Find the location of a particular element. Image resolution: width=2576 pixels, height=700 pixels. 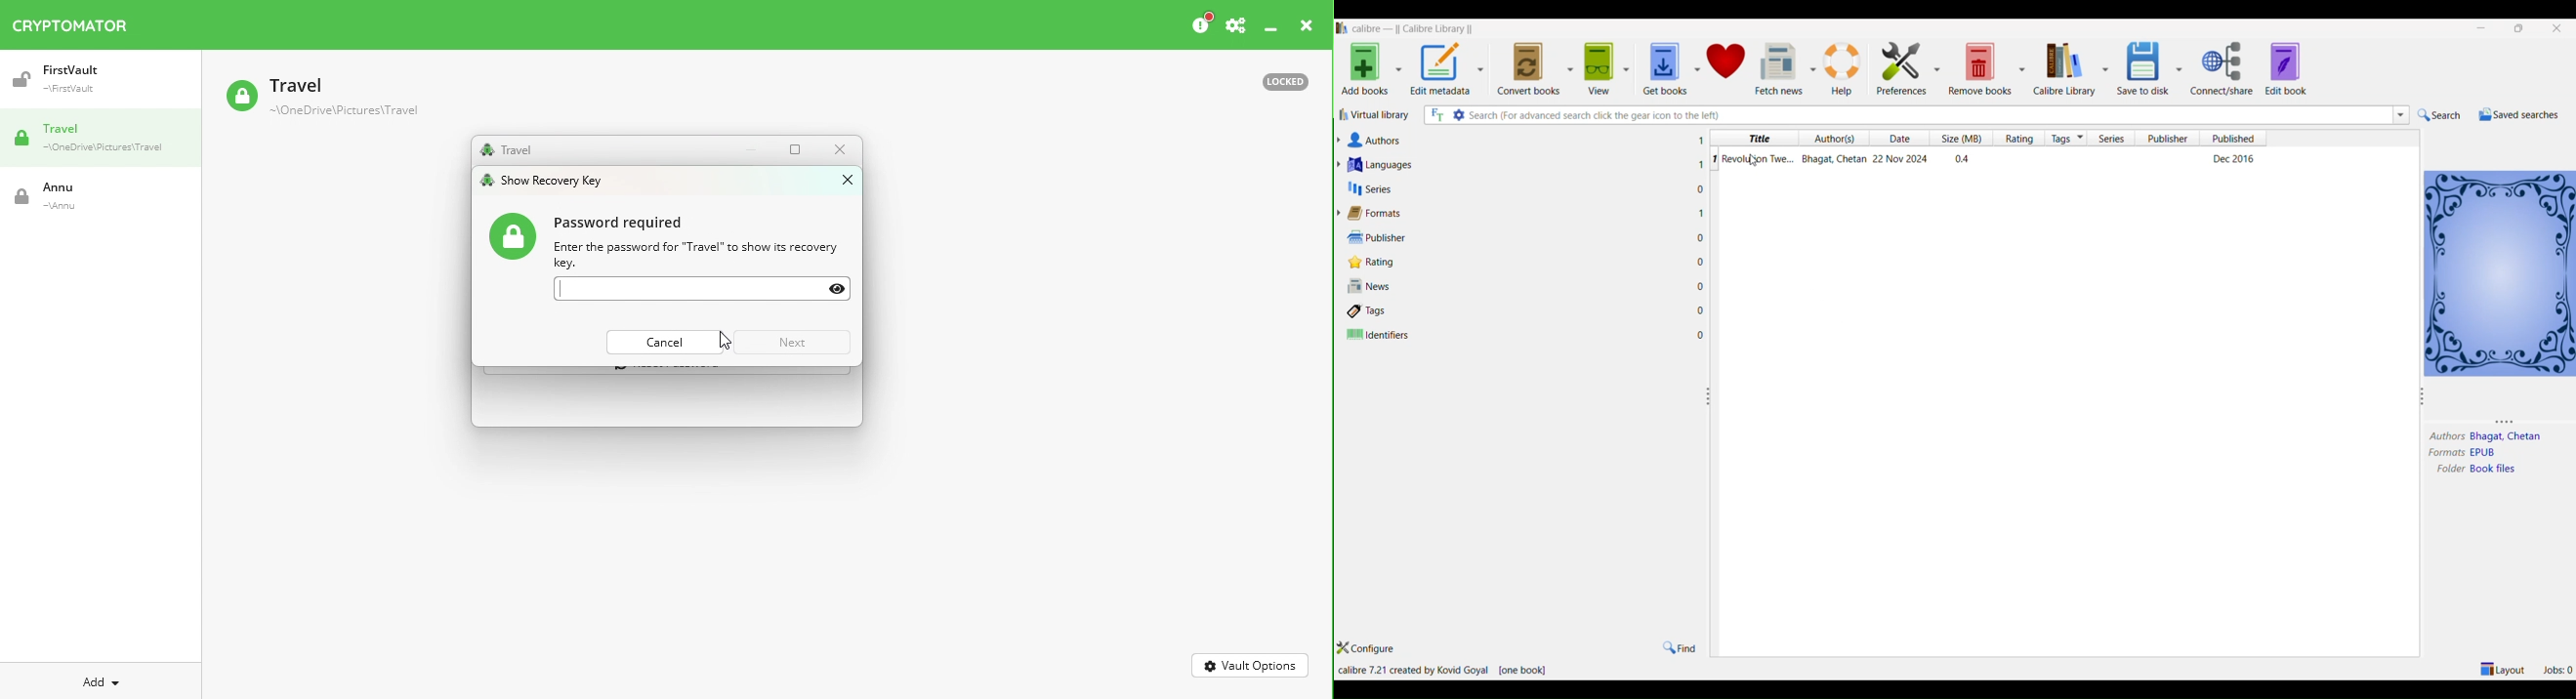

publisher and number of publishers is located at coordinates (1378, 237).